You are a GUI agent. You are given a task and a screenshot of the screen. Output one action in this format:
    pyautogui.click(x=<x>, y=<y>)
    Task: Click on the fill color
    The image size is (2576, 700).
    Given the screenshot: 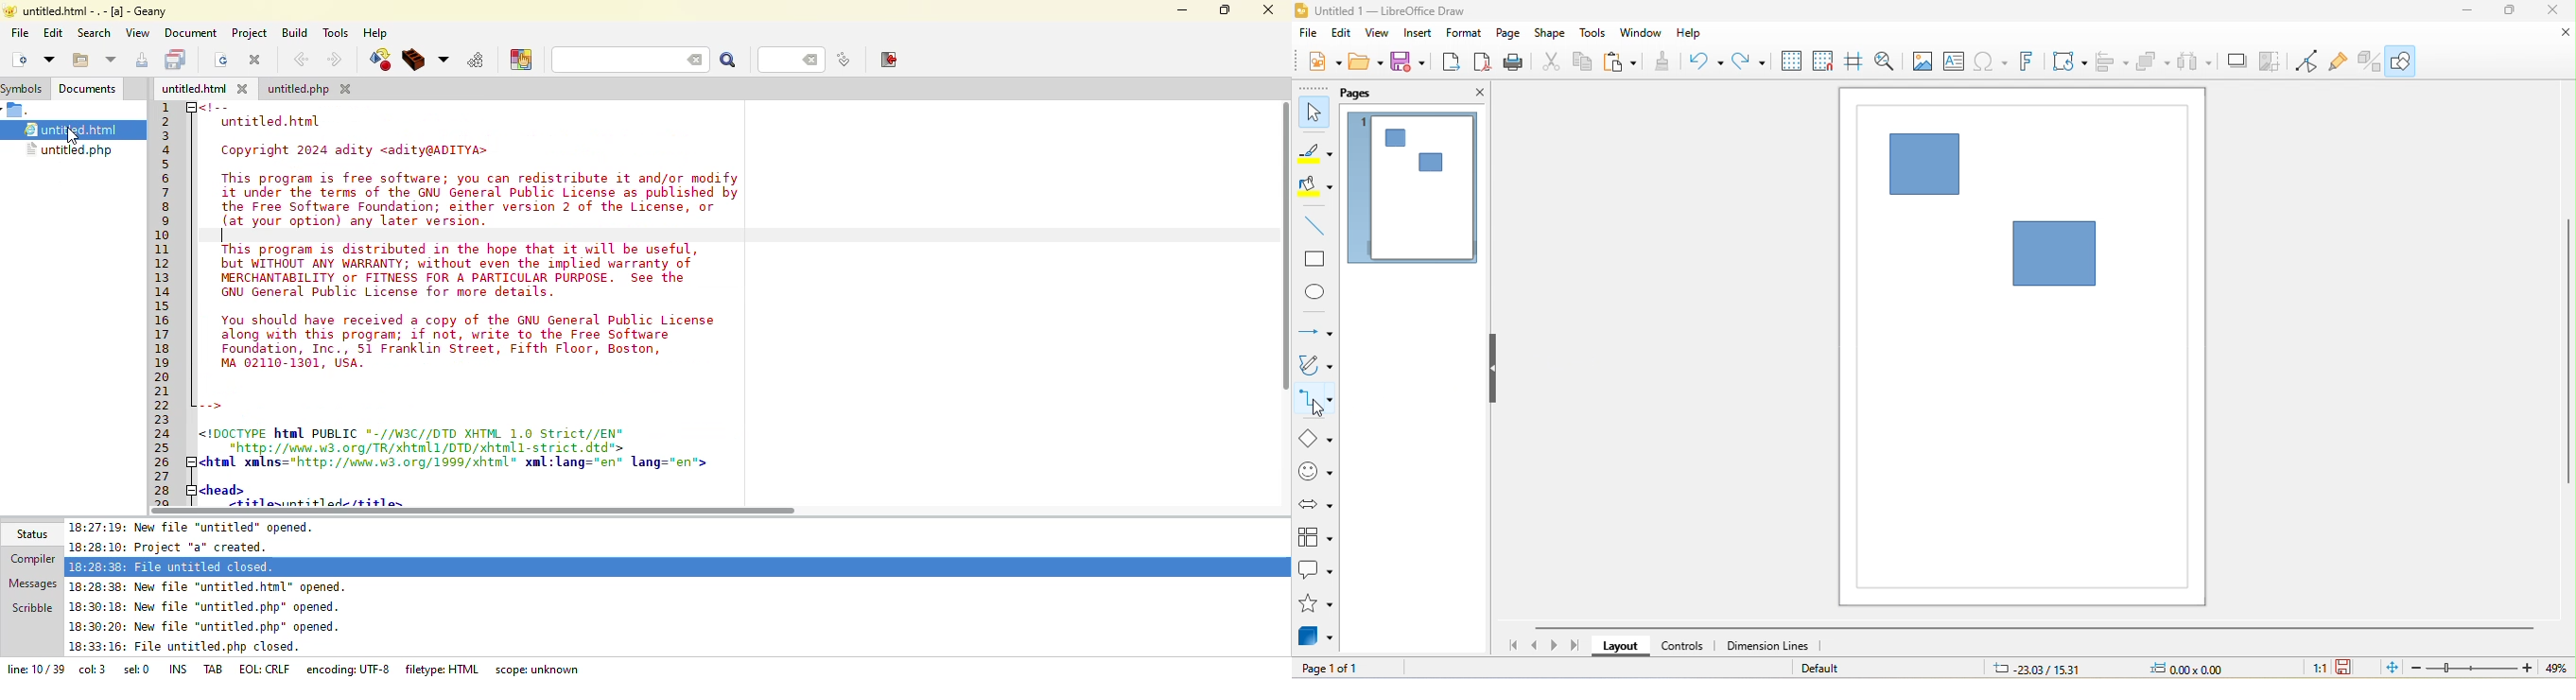 What is the action you would take?
    pyautogui.click(x=1315, y=186)
    